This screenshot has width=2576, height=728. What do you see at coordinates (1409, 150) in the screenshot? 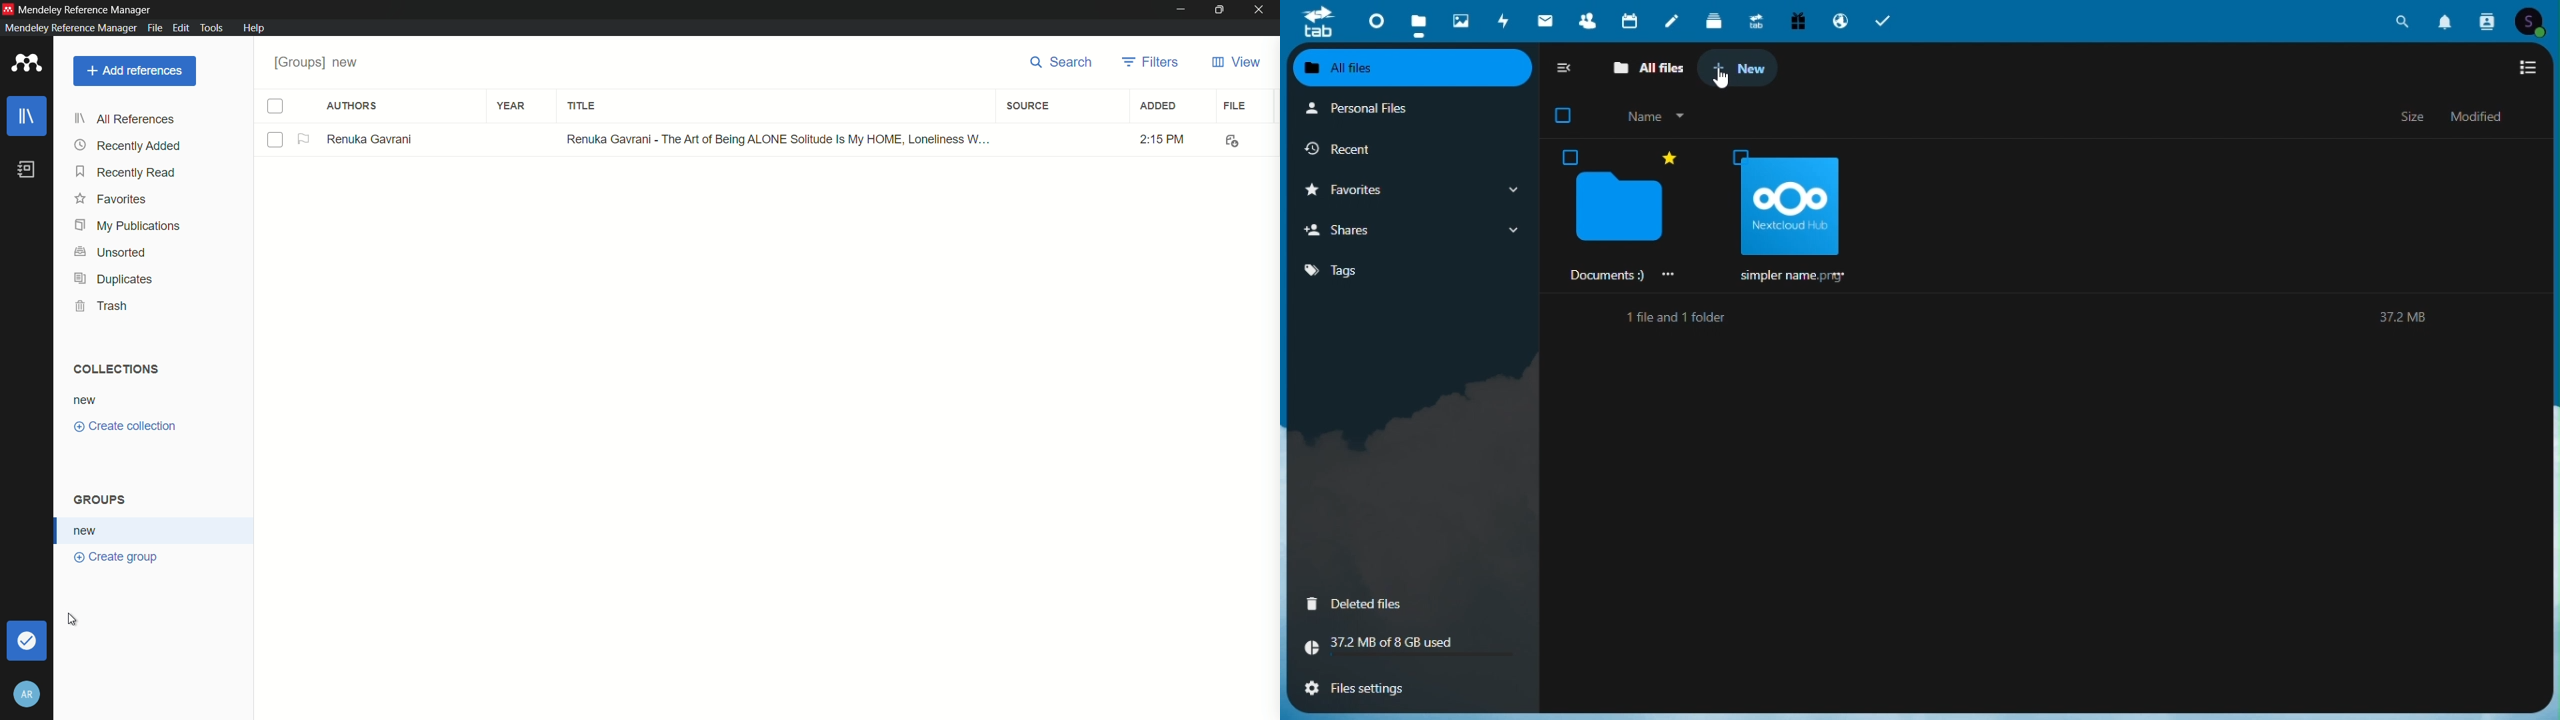
I see `Recent` at bounding box center [1409, 150].